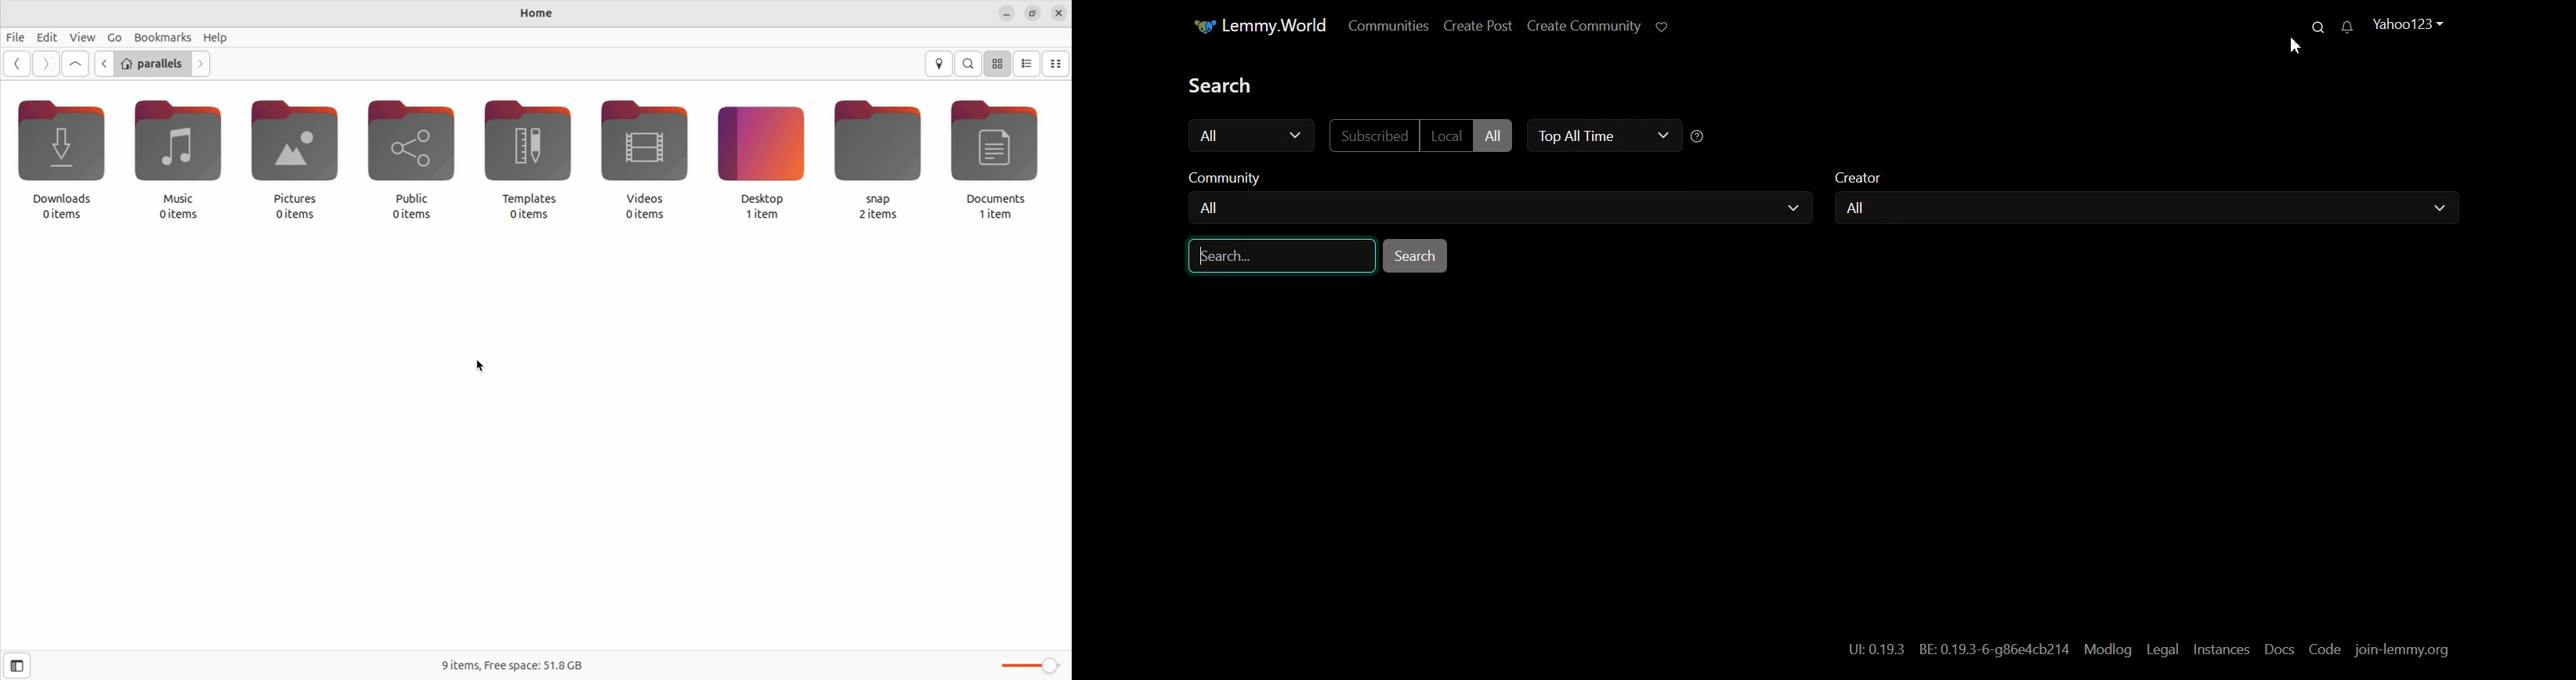 The image size is (2576, 700). Describe the element at coordinates (2408, 24) in the screenshot. I see `Yahoo123` at that location.